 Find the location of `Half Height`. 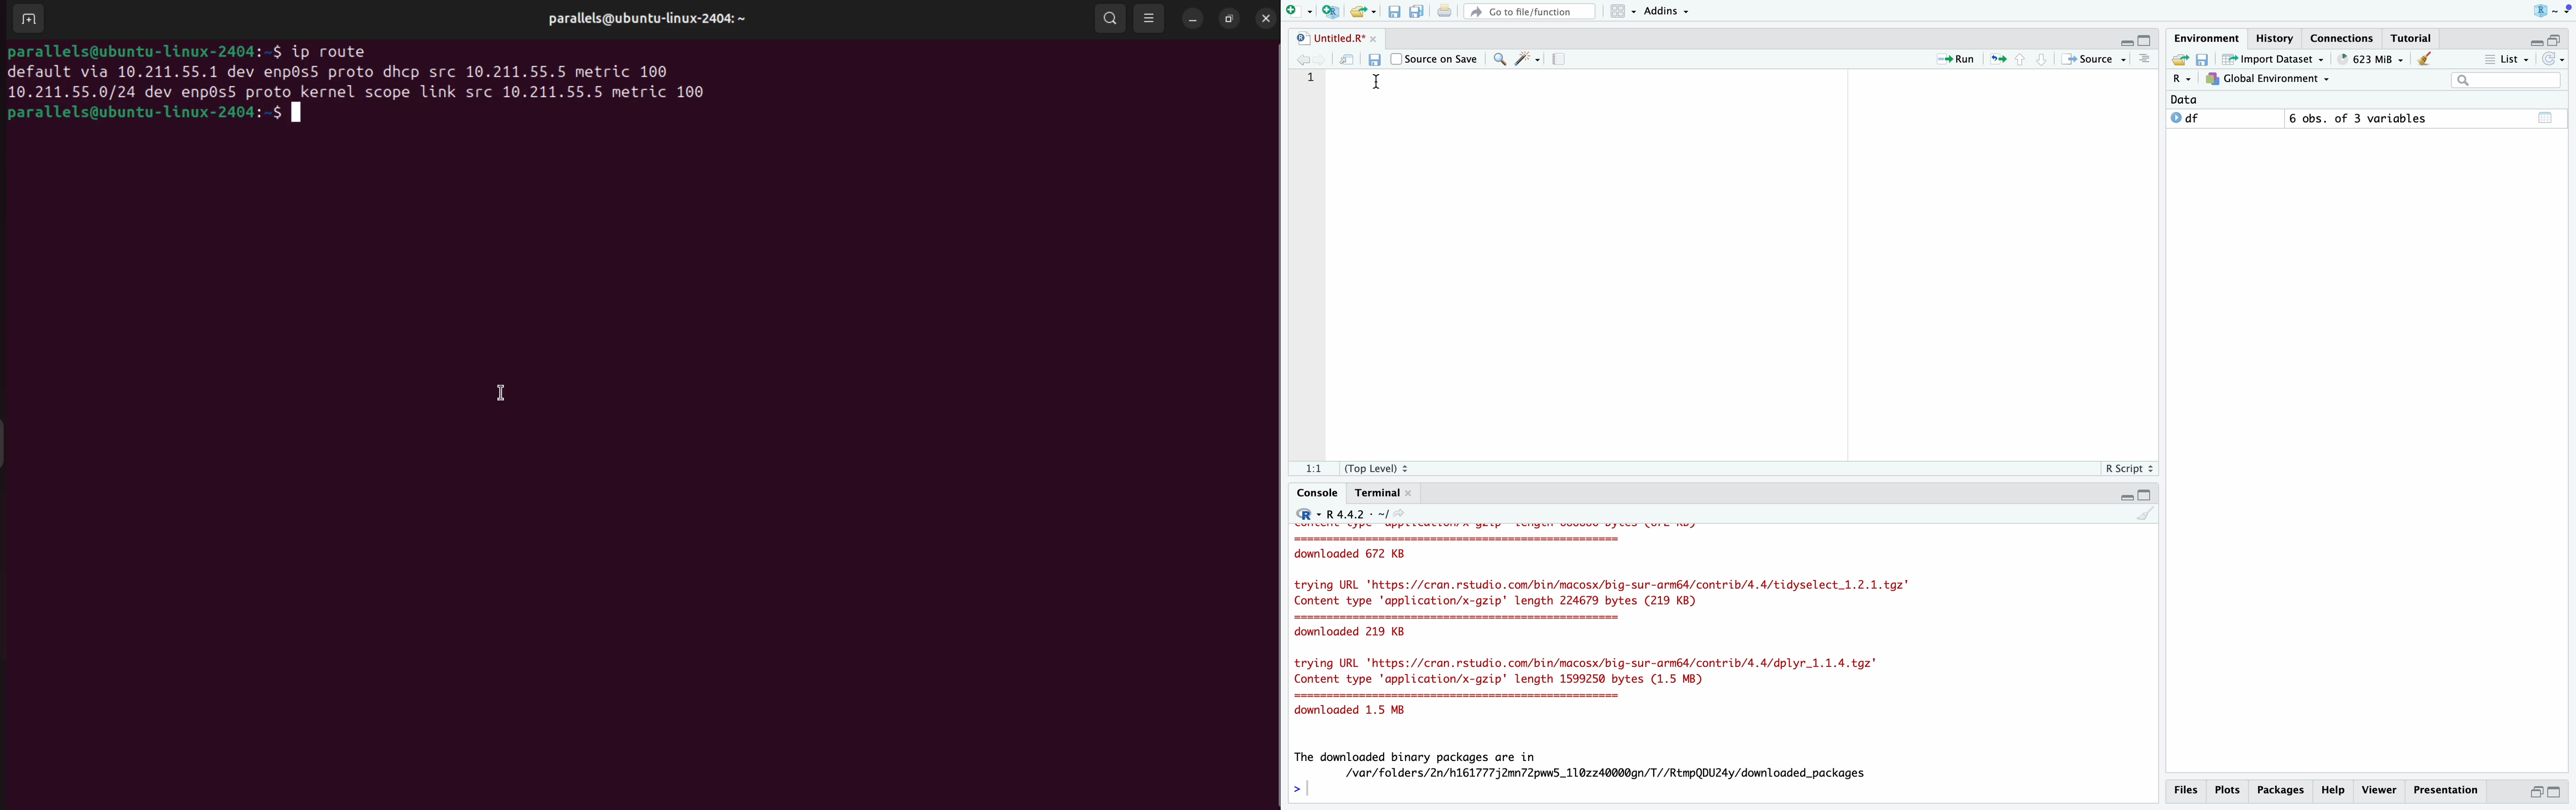

Half Height is located at coordinates (2558, 39).